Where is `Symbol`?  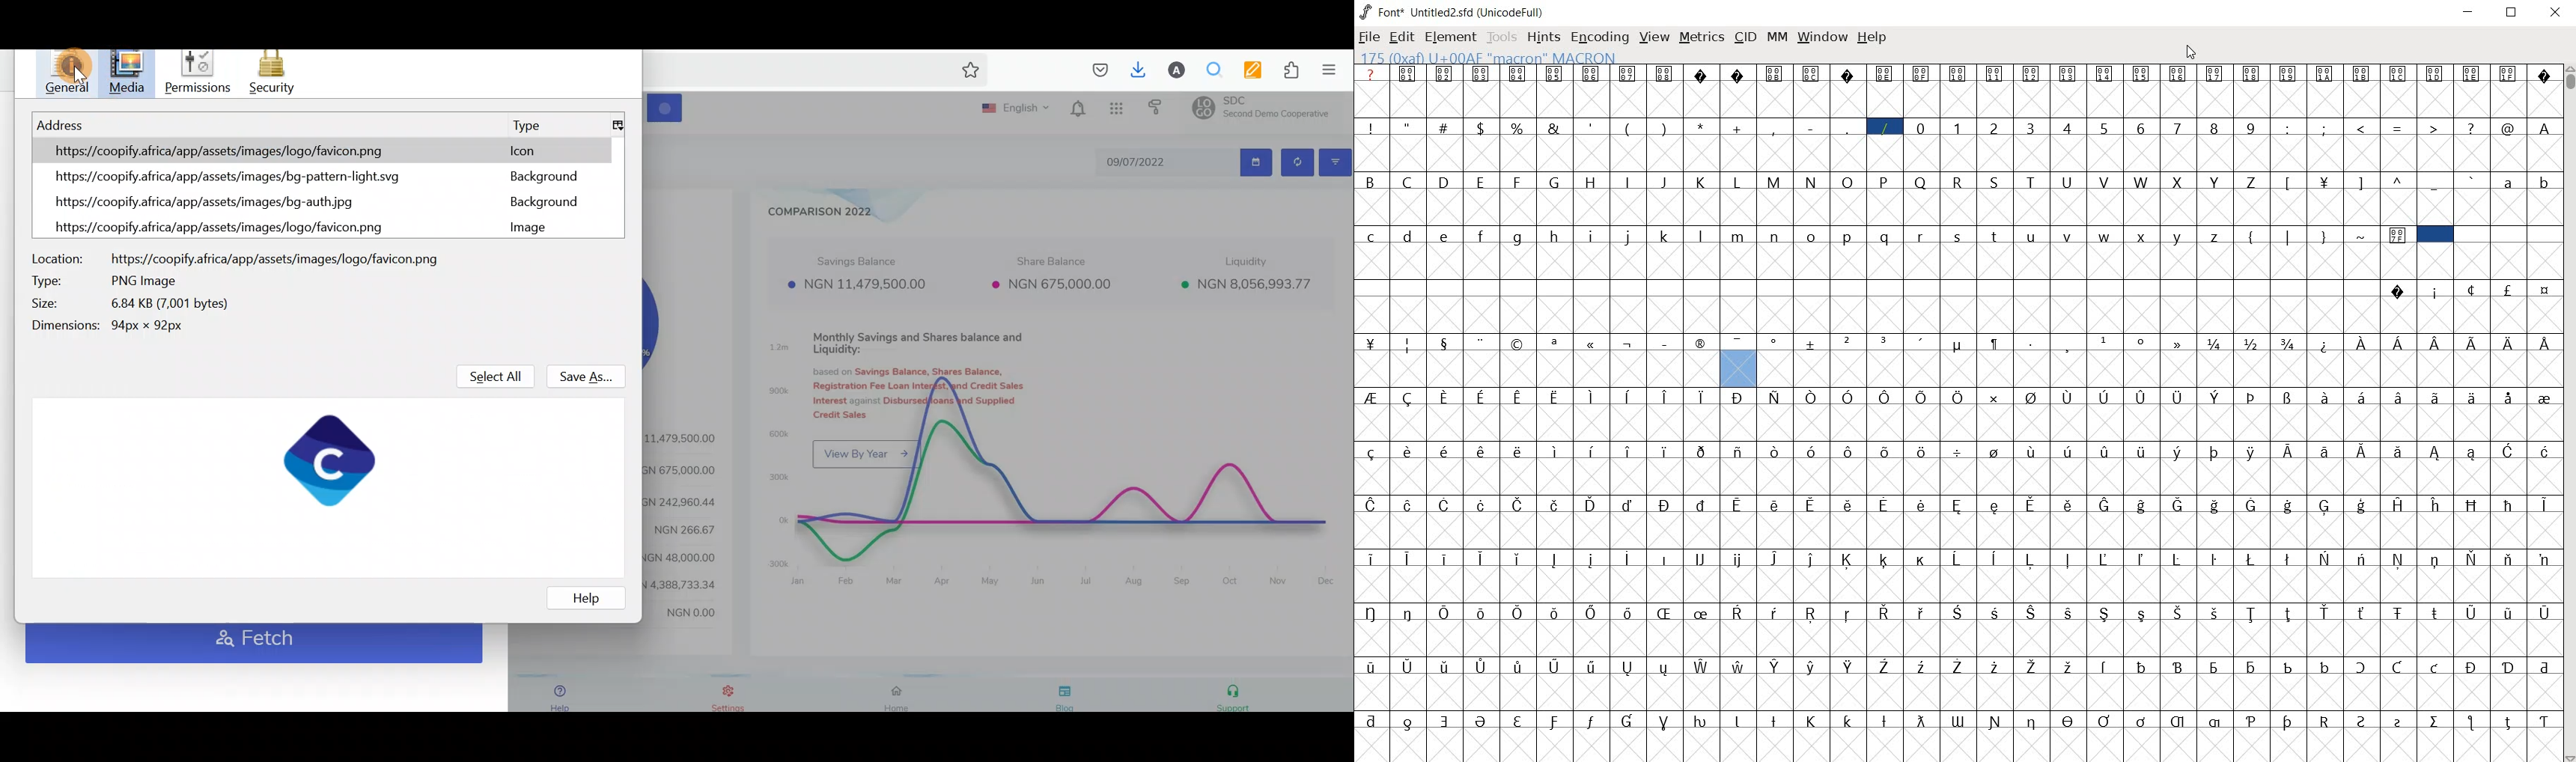 Symbol is located at coordinates (1556, 560).